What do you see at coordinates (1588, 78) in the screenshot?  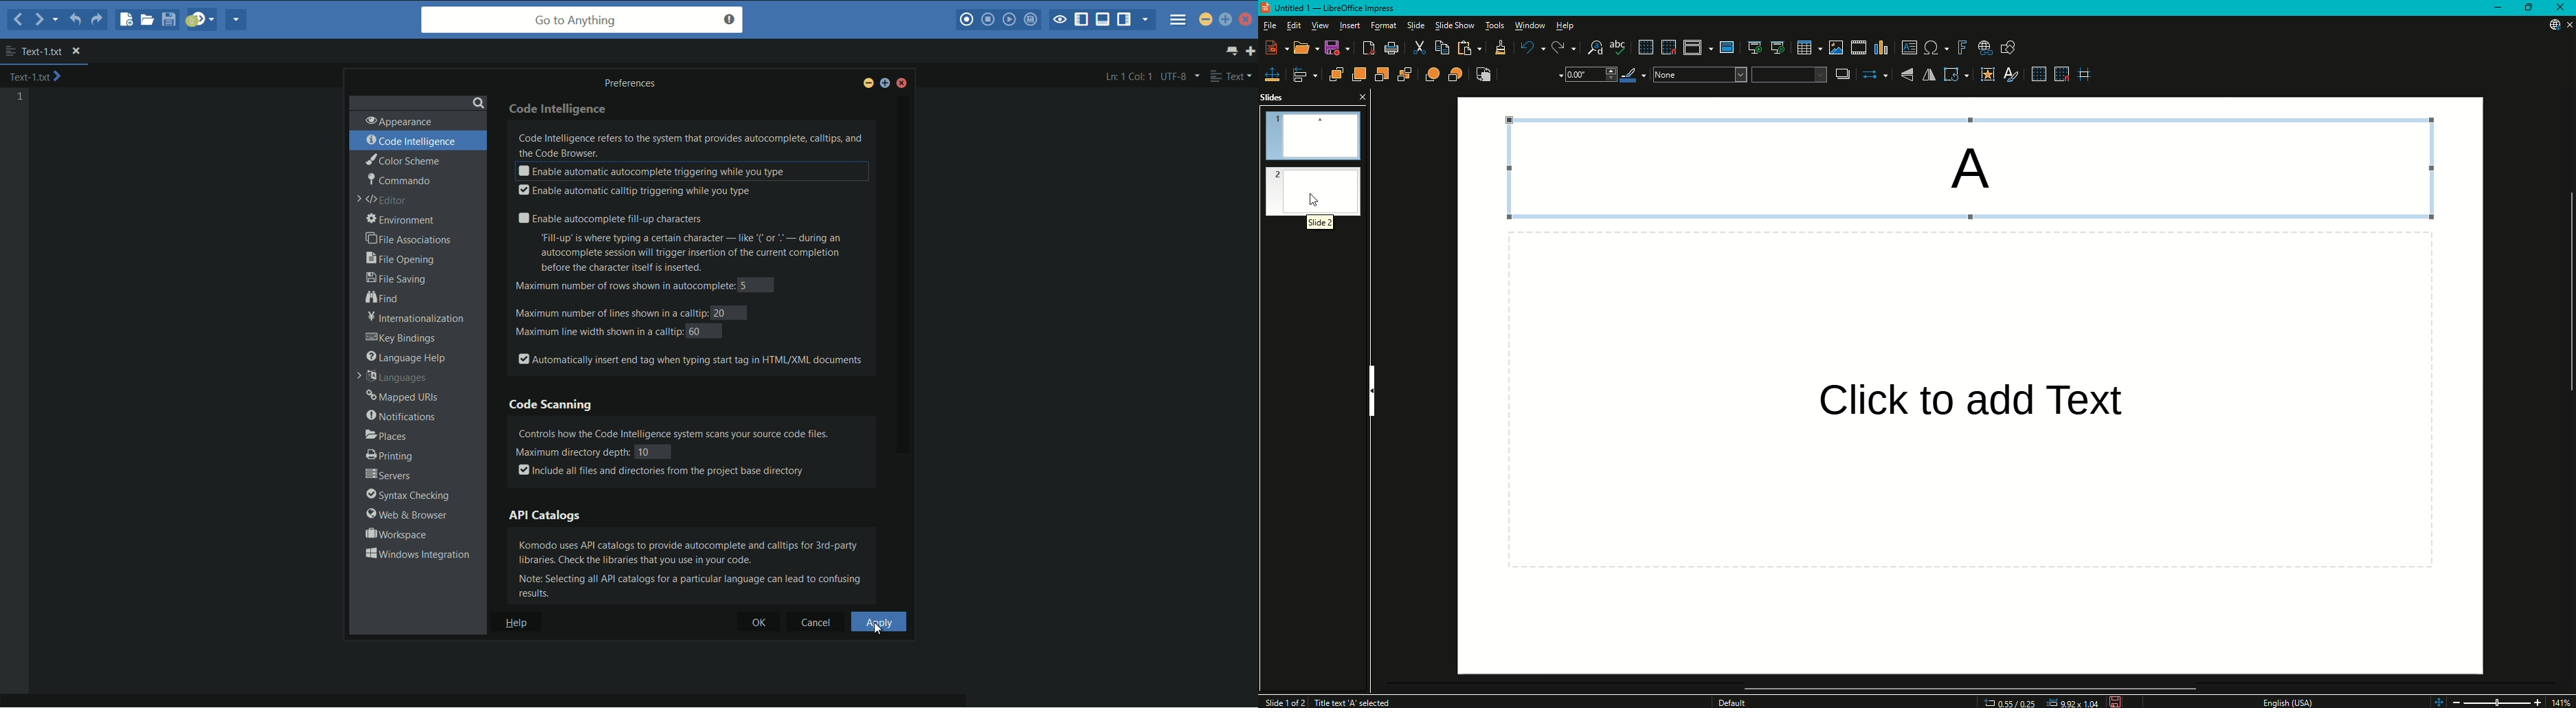 I see `Drop Down` at bounding box center [1588, 78].